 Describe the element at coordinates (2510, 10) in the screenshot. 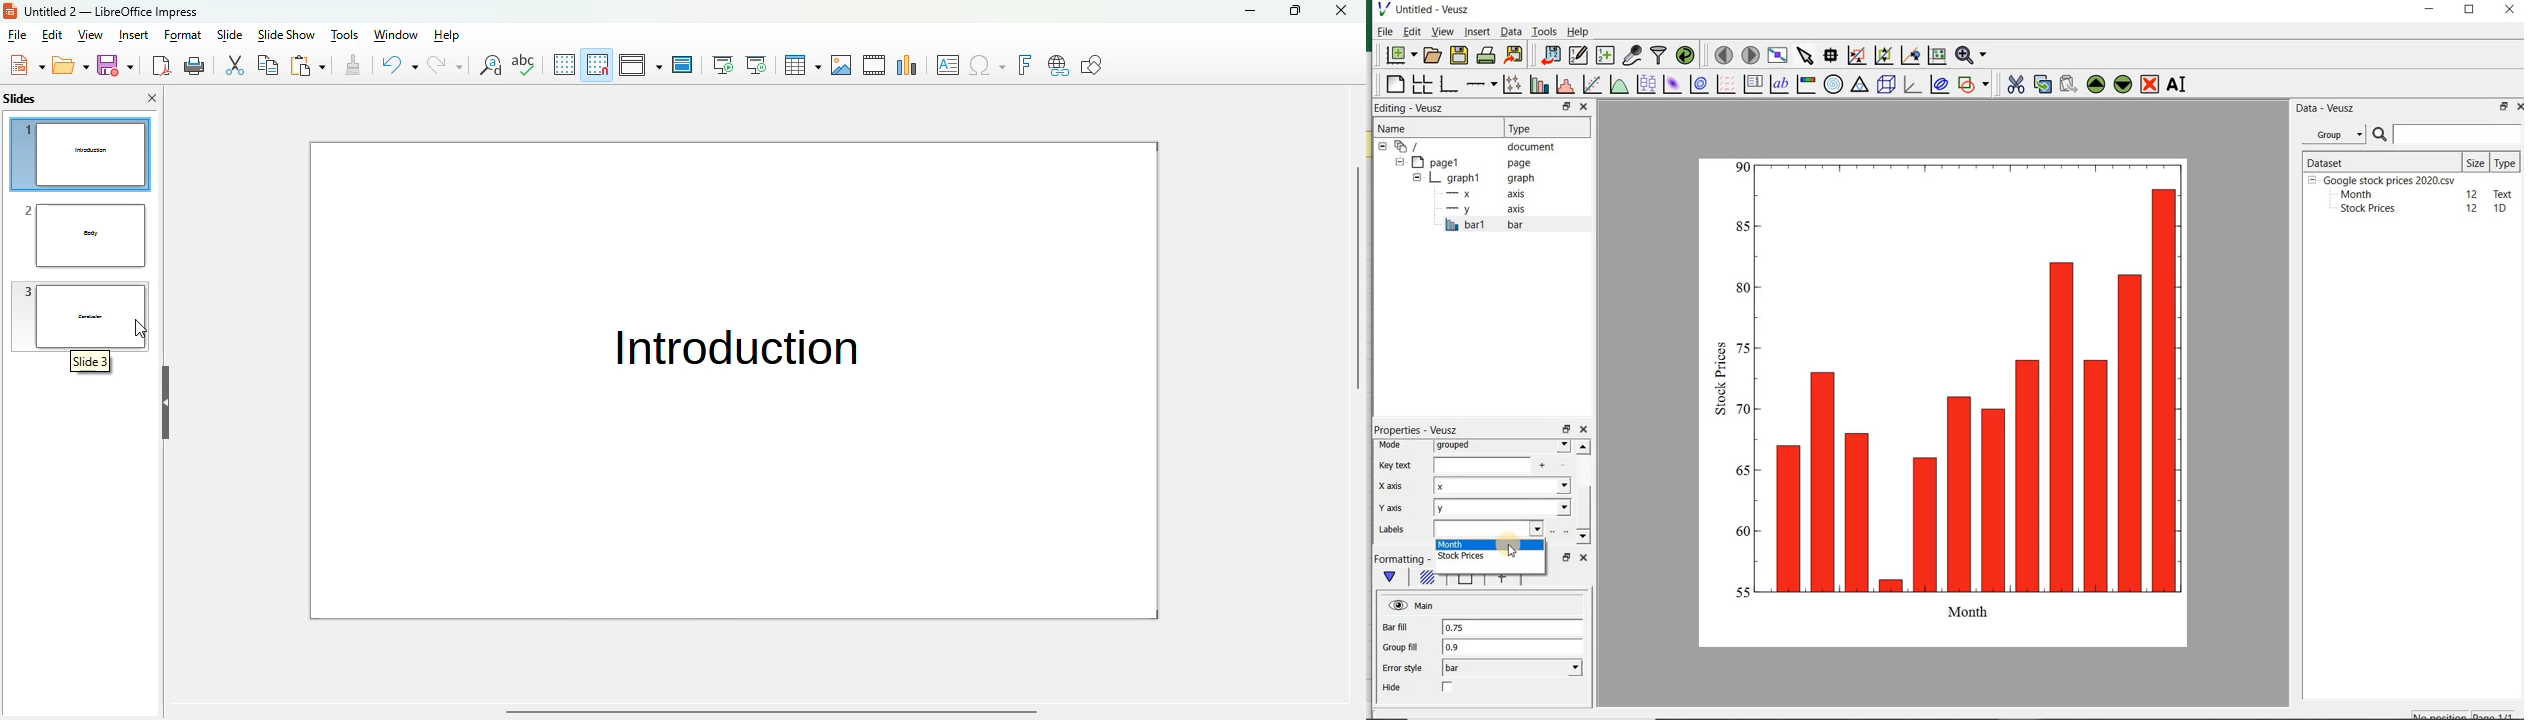

I see `close` at that location.